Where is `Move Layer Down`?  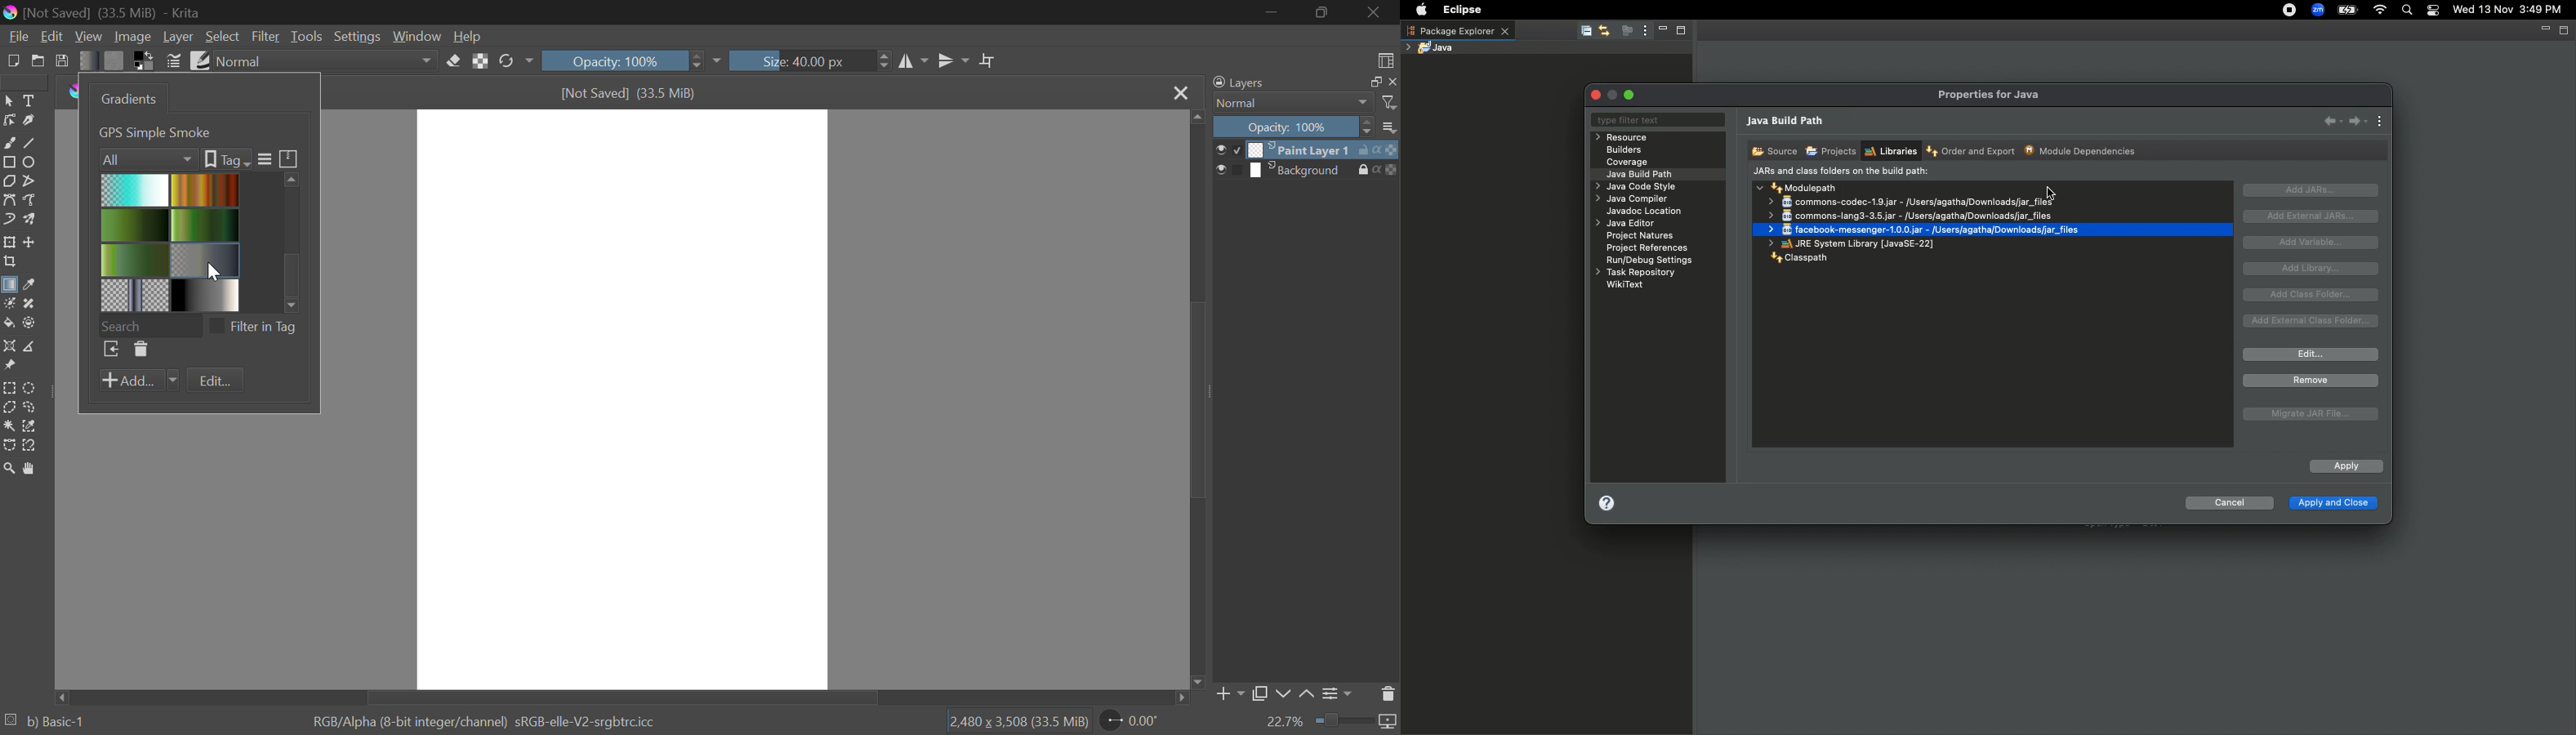 Move Layer Down is located at coordinates (1283, 695).